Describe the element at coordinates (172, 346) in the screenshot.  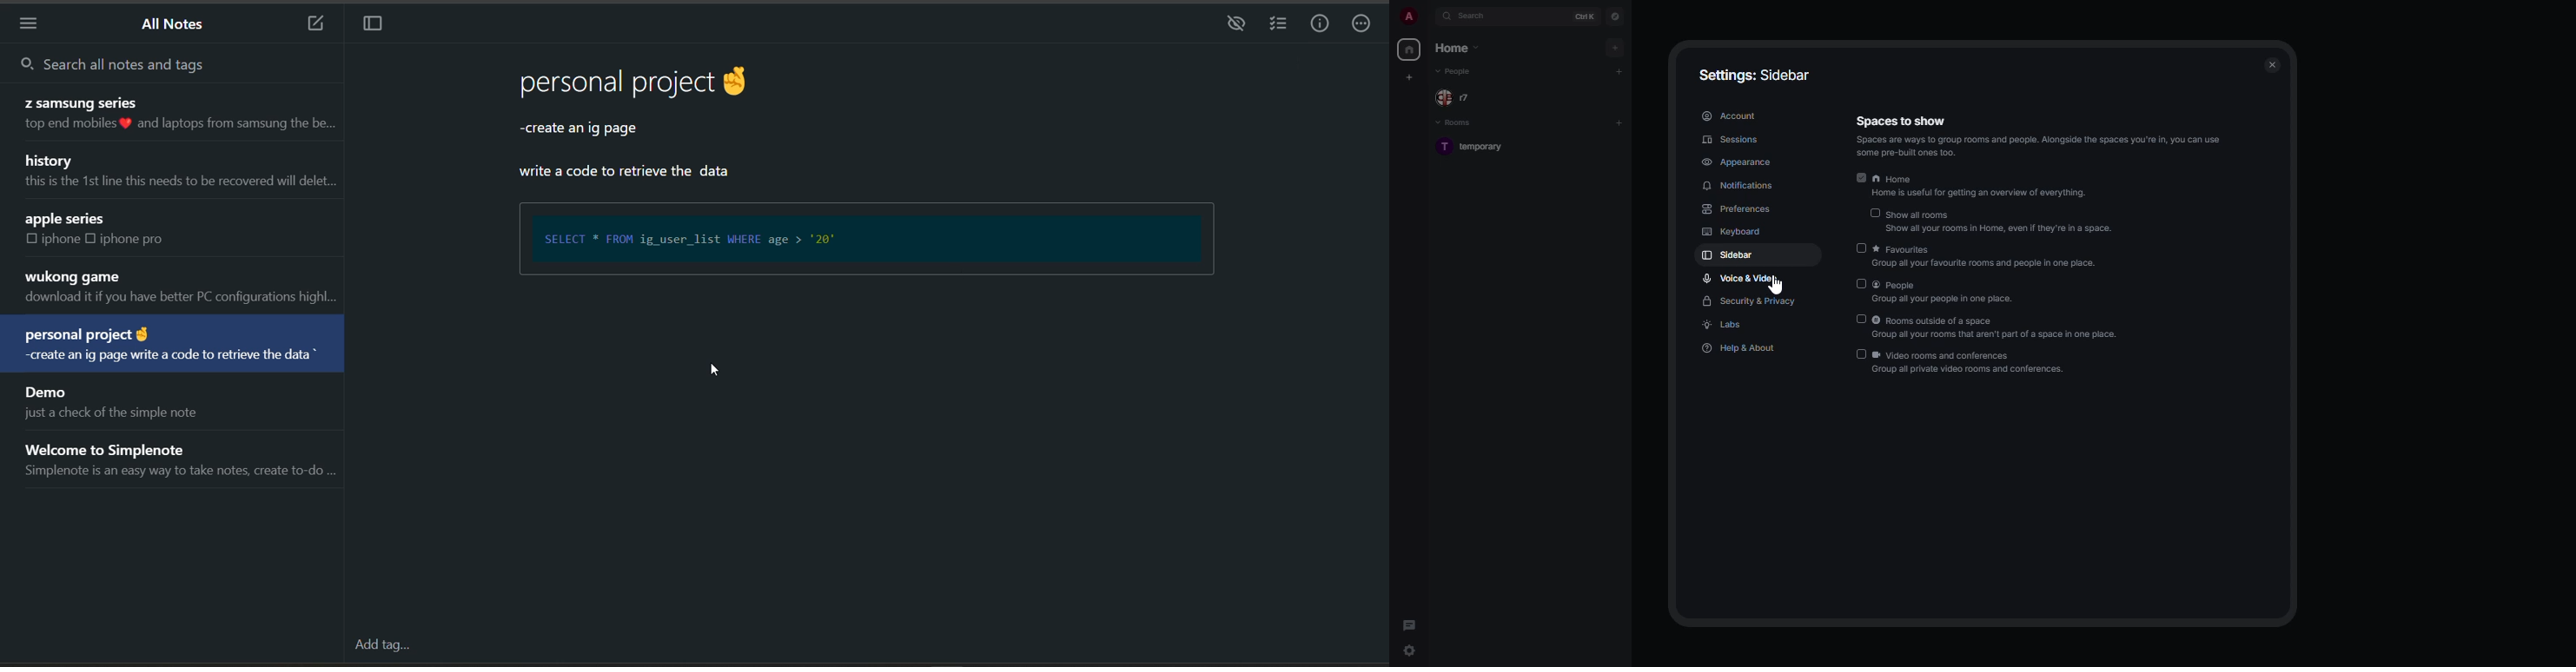
I see `note title  and preview` at that location.